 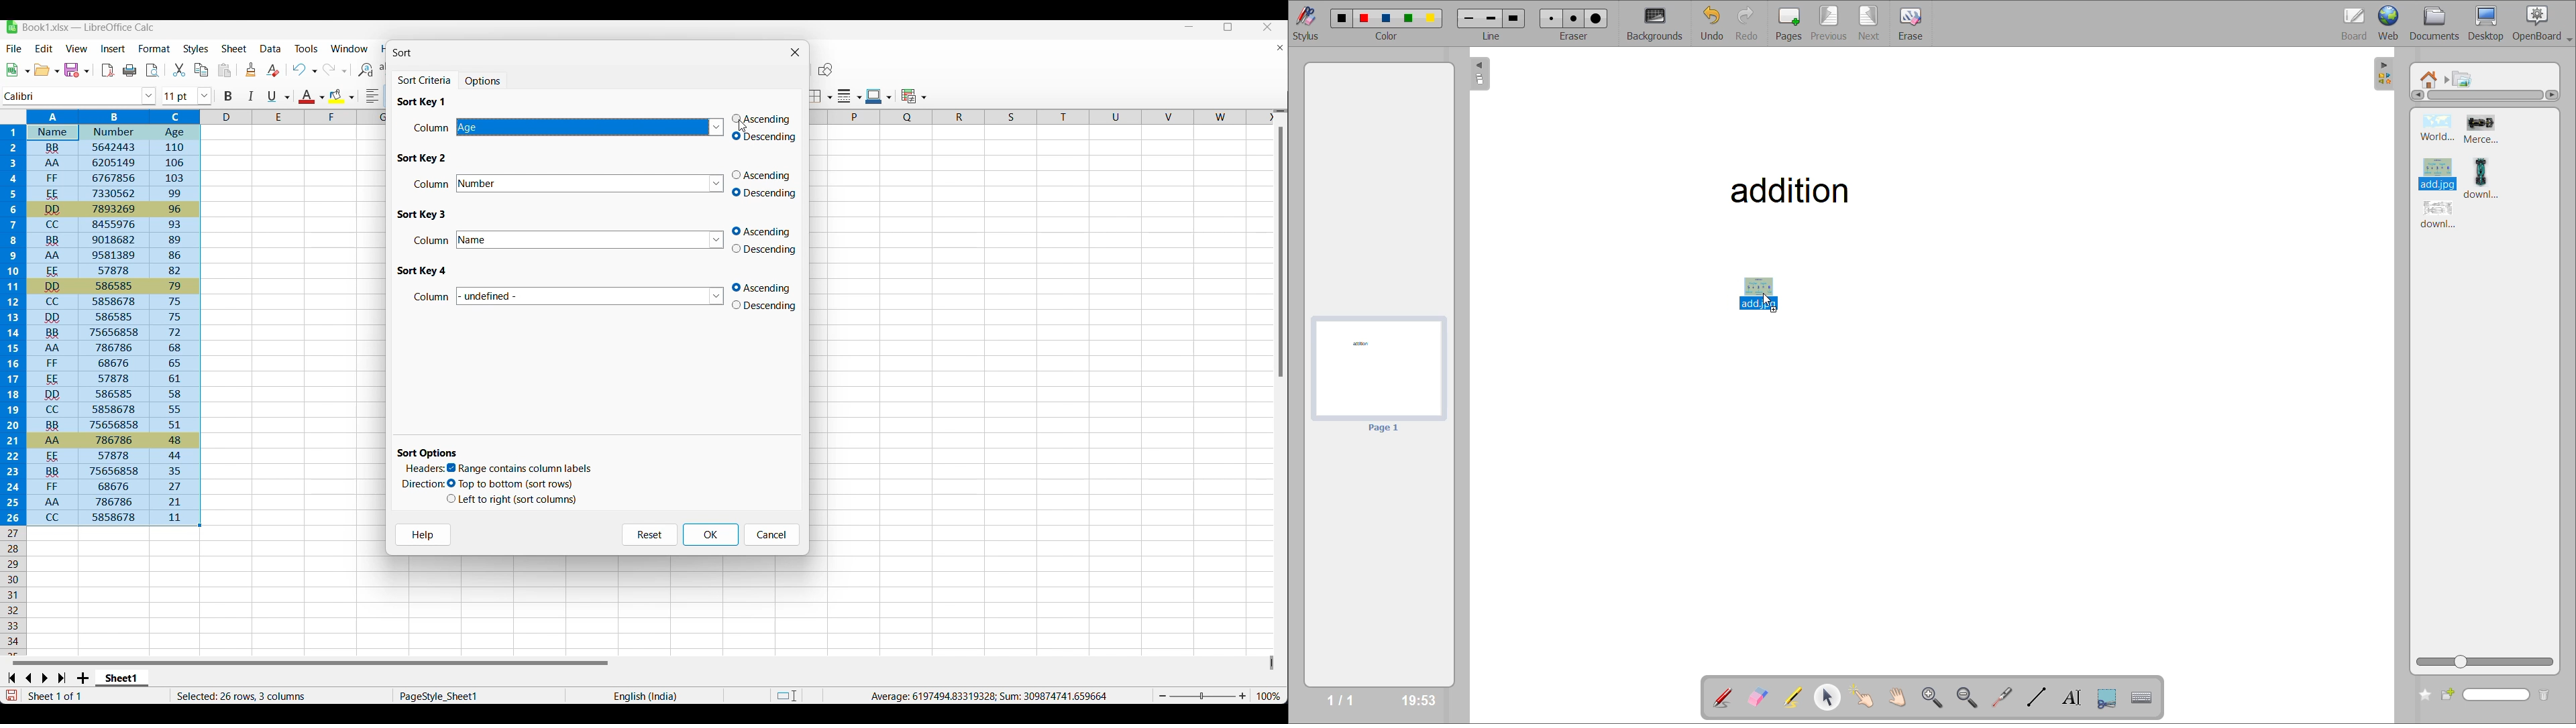 I want to click on Software logo, so click(x=12, y=27).